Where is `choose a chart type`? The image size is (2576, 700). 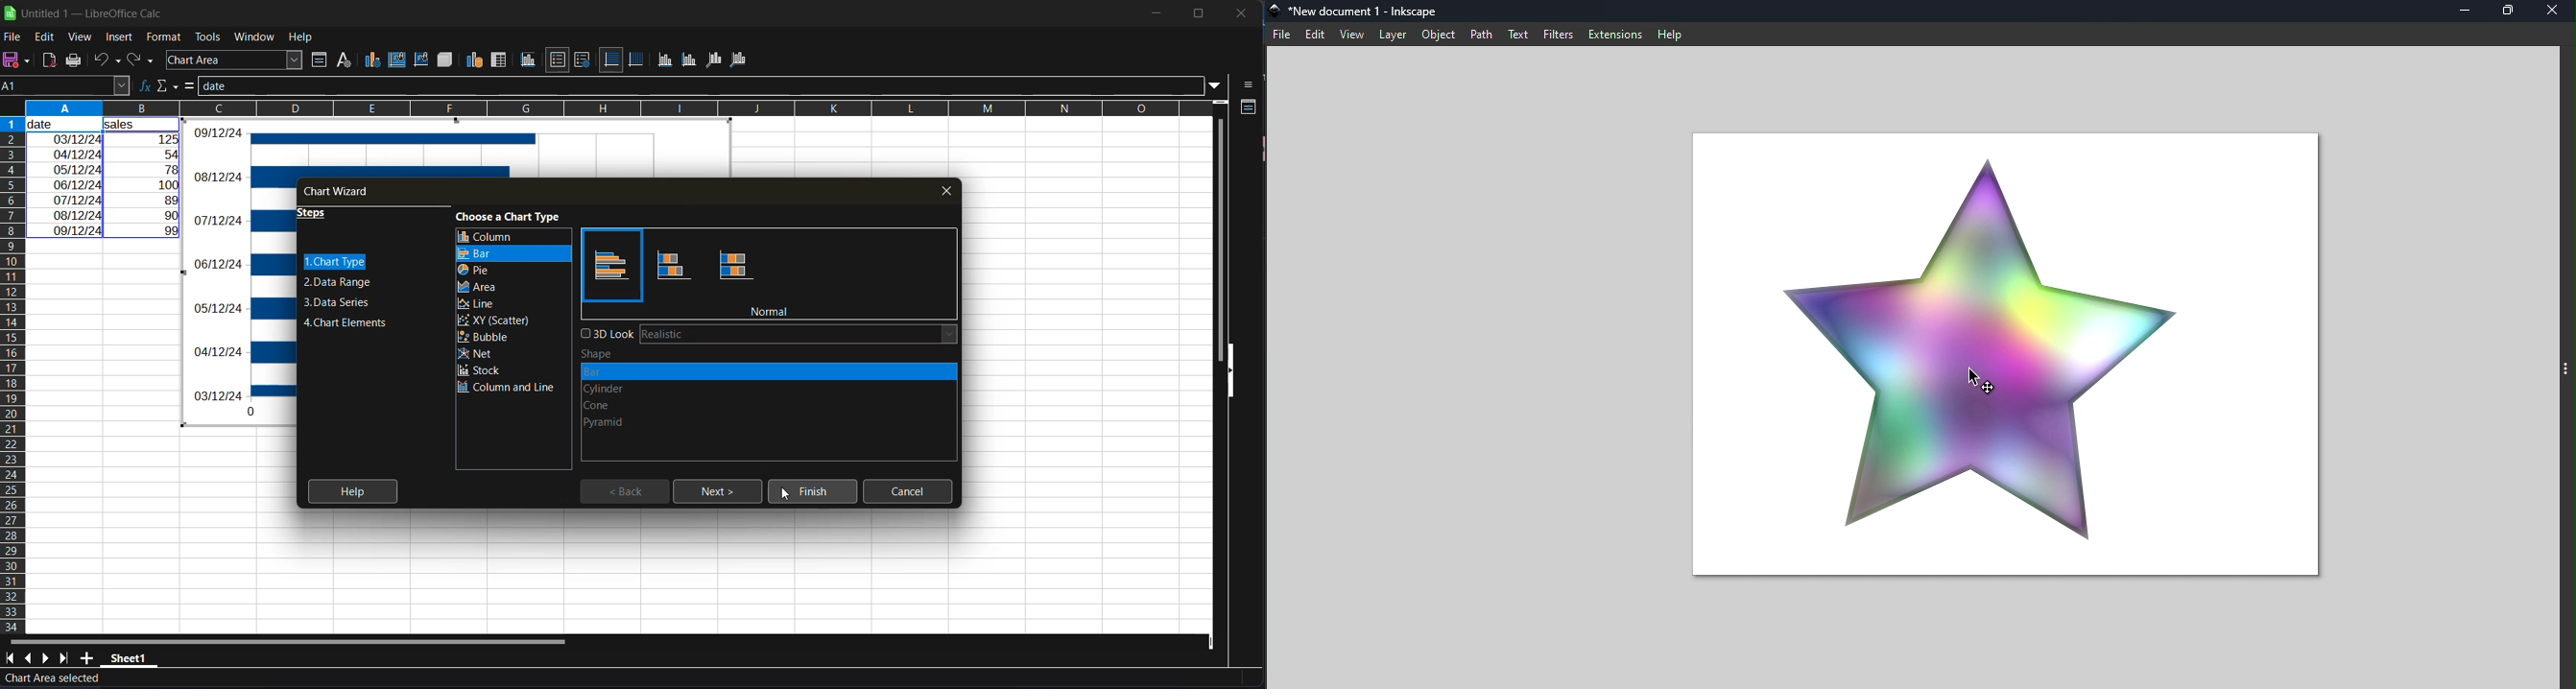 choose a chart type is located at coordinates (512, 215).